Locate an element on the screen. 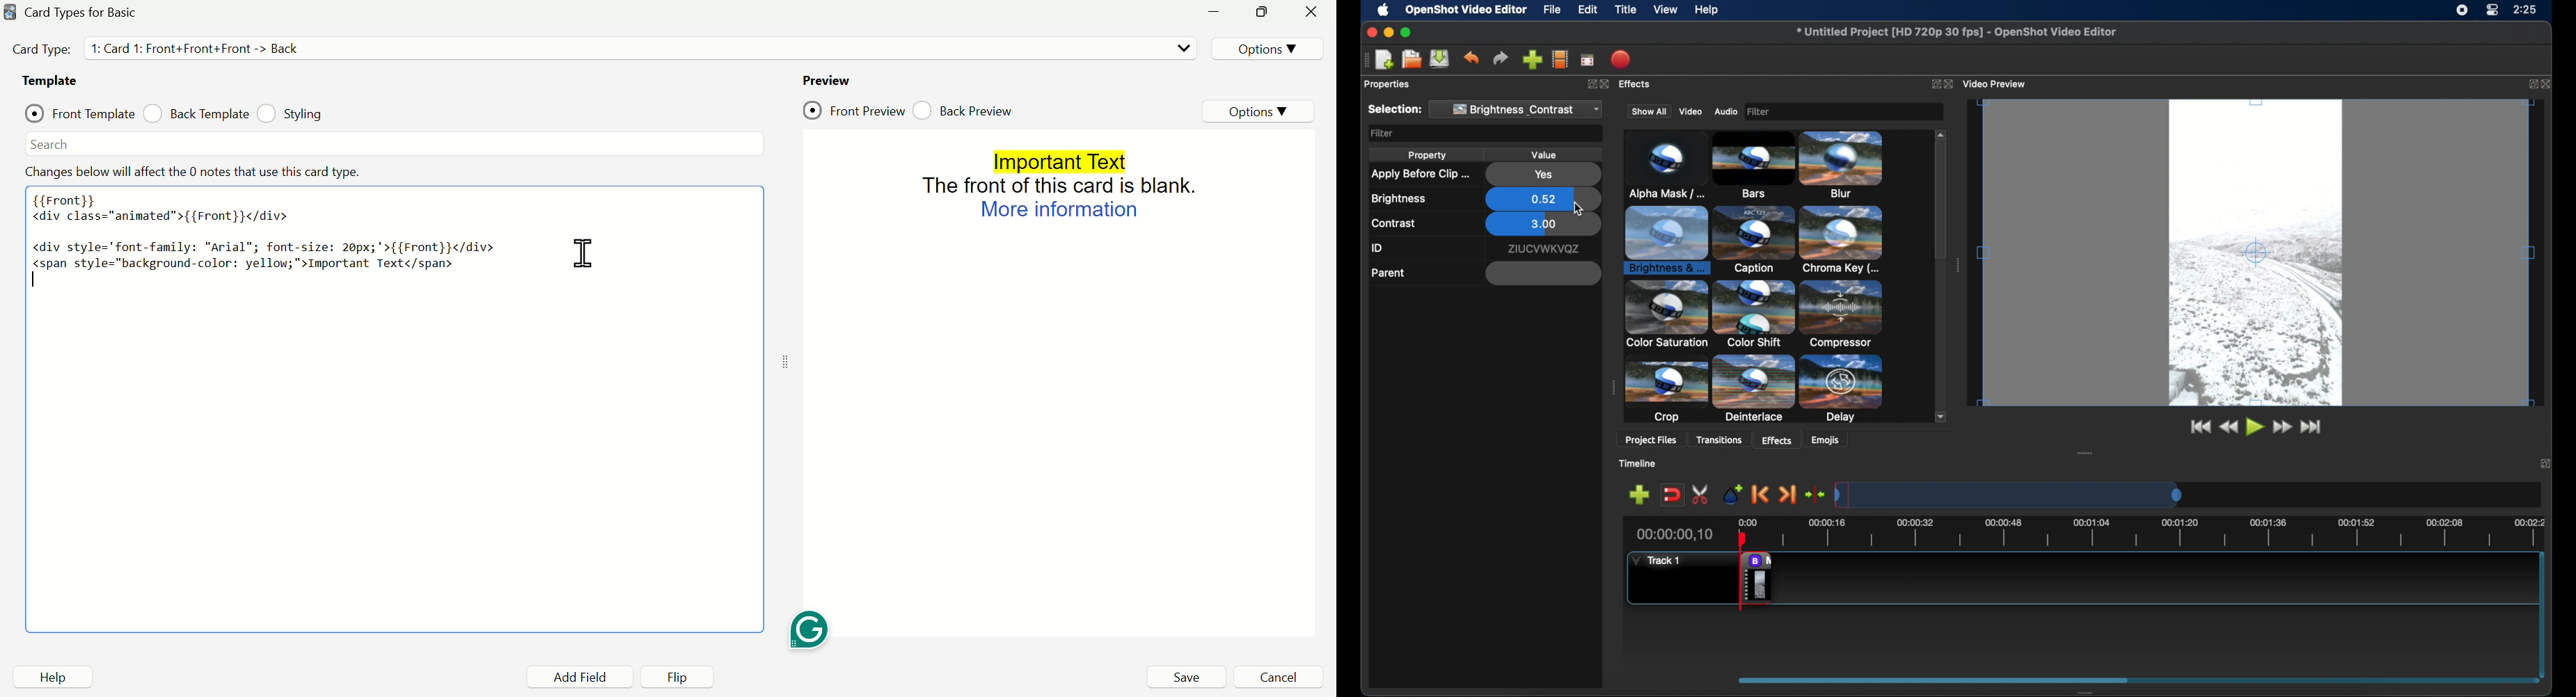  cursor is located at coordinates (1580, 208).